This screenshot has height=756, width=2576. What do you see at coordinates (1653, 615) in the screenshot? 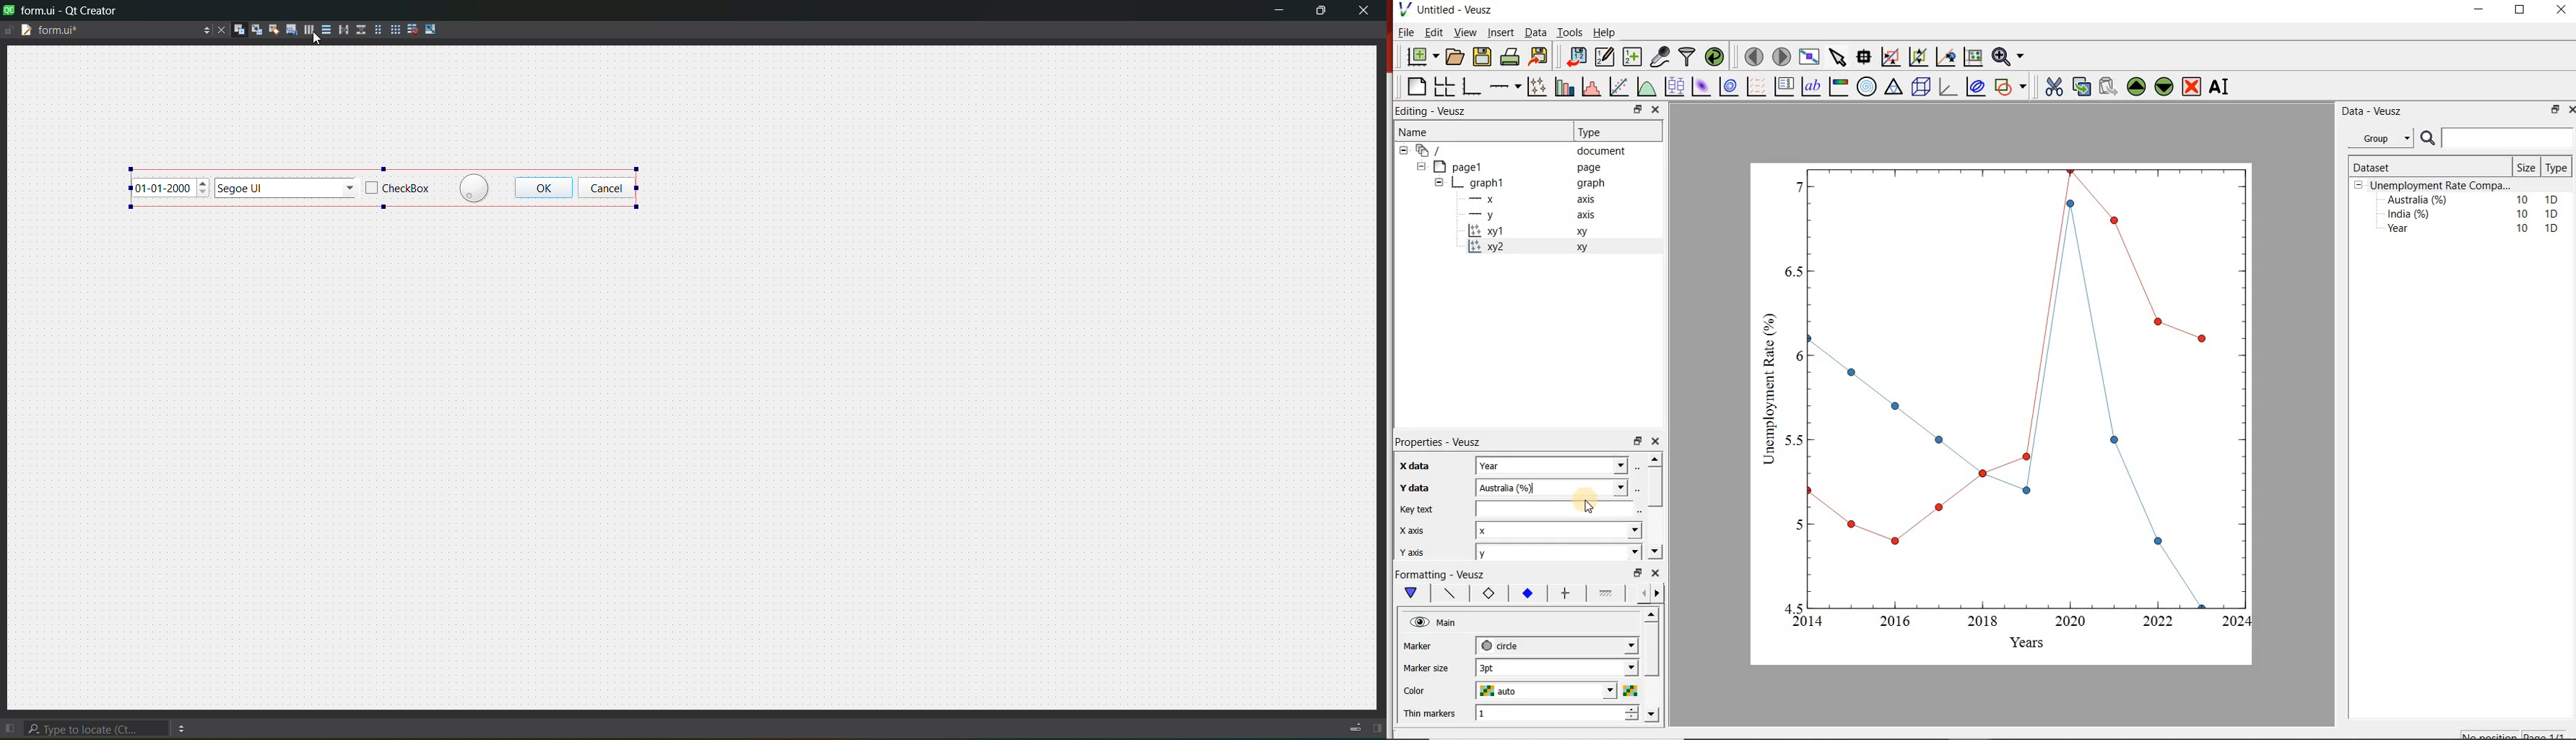
I see `move up` at bounding box center [1653, 615].